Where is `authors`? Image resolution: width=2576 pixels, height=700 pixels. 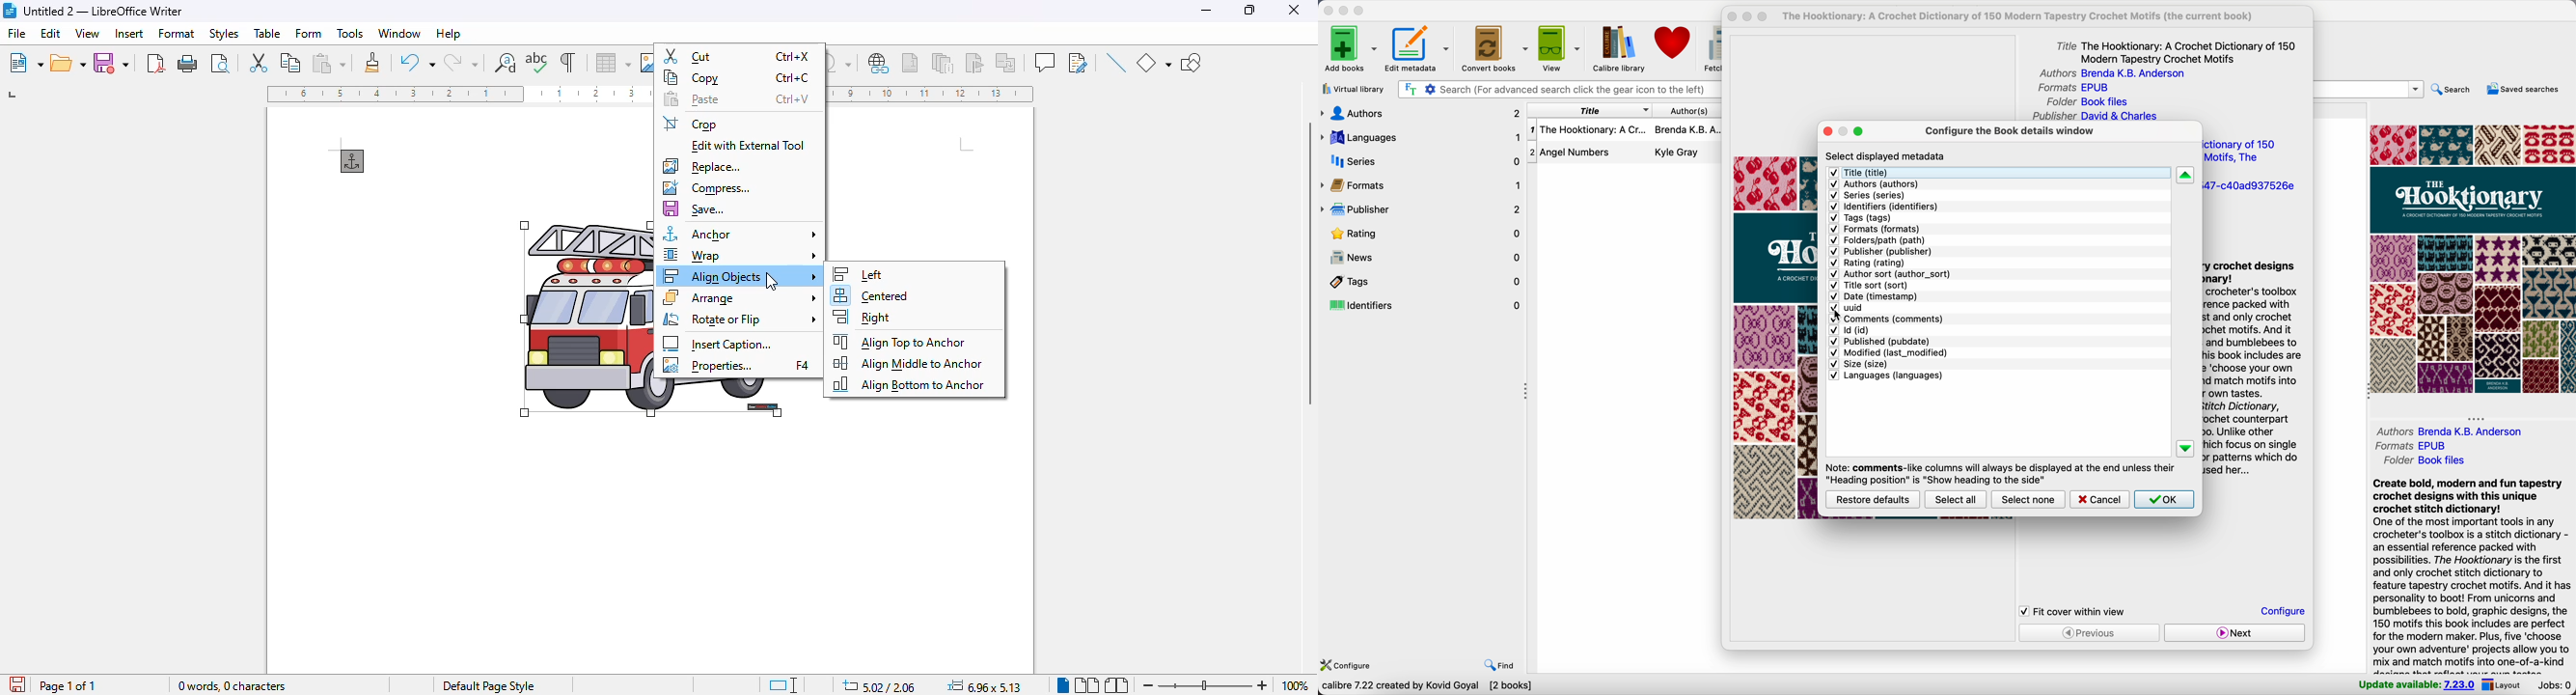 authors is located at coordinates (2109, 74).